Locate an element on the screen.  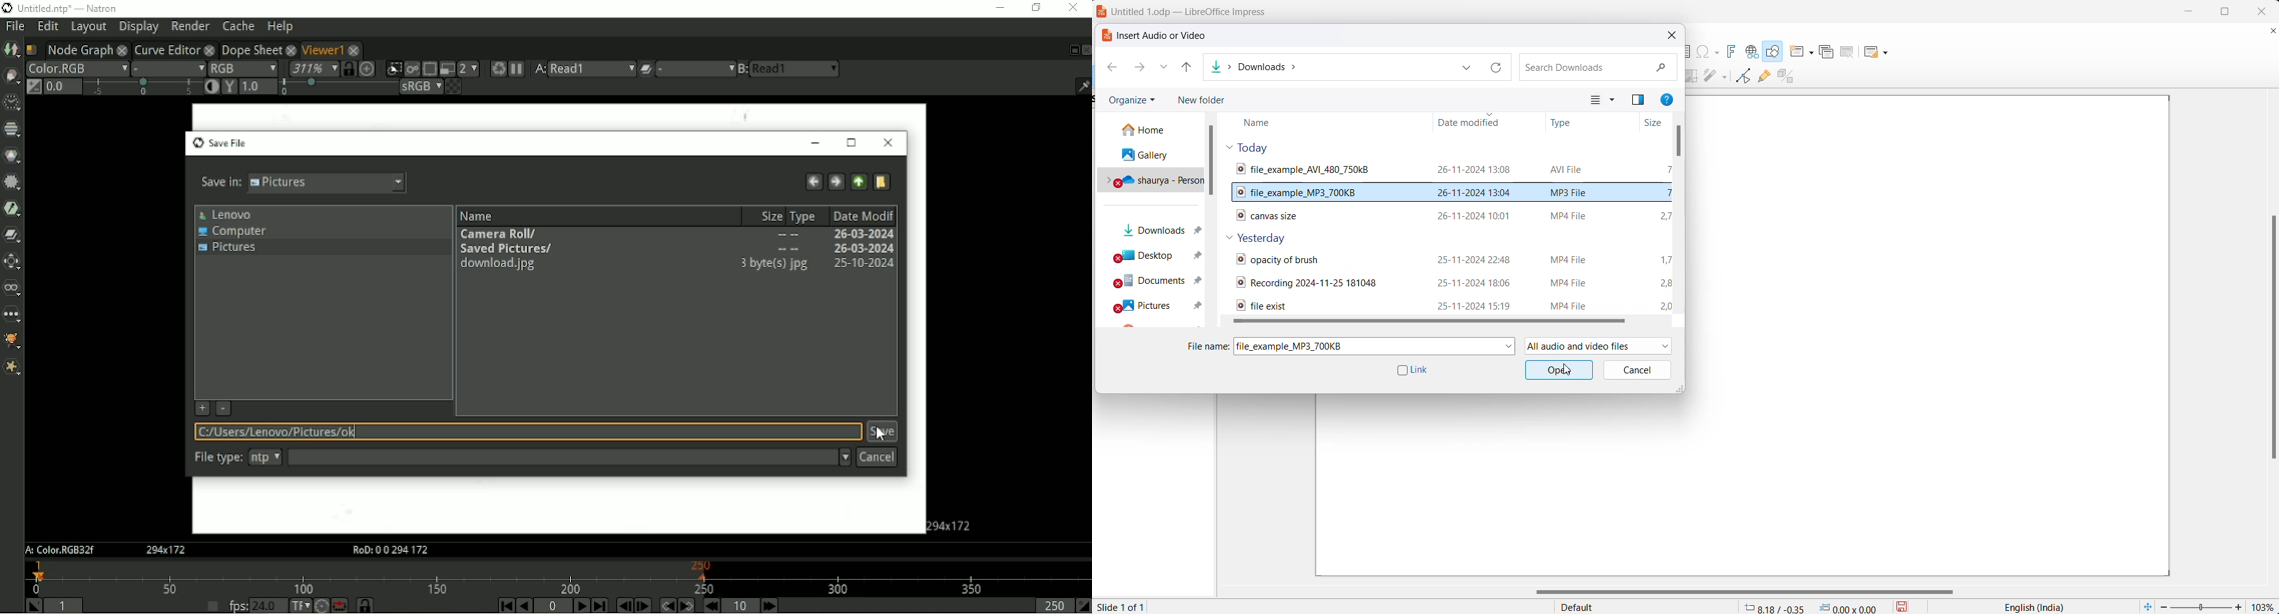
insert special character is located at coordinates (1709, 51).